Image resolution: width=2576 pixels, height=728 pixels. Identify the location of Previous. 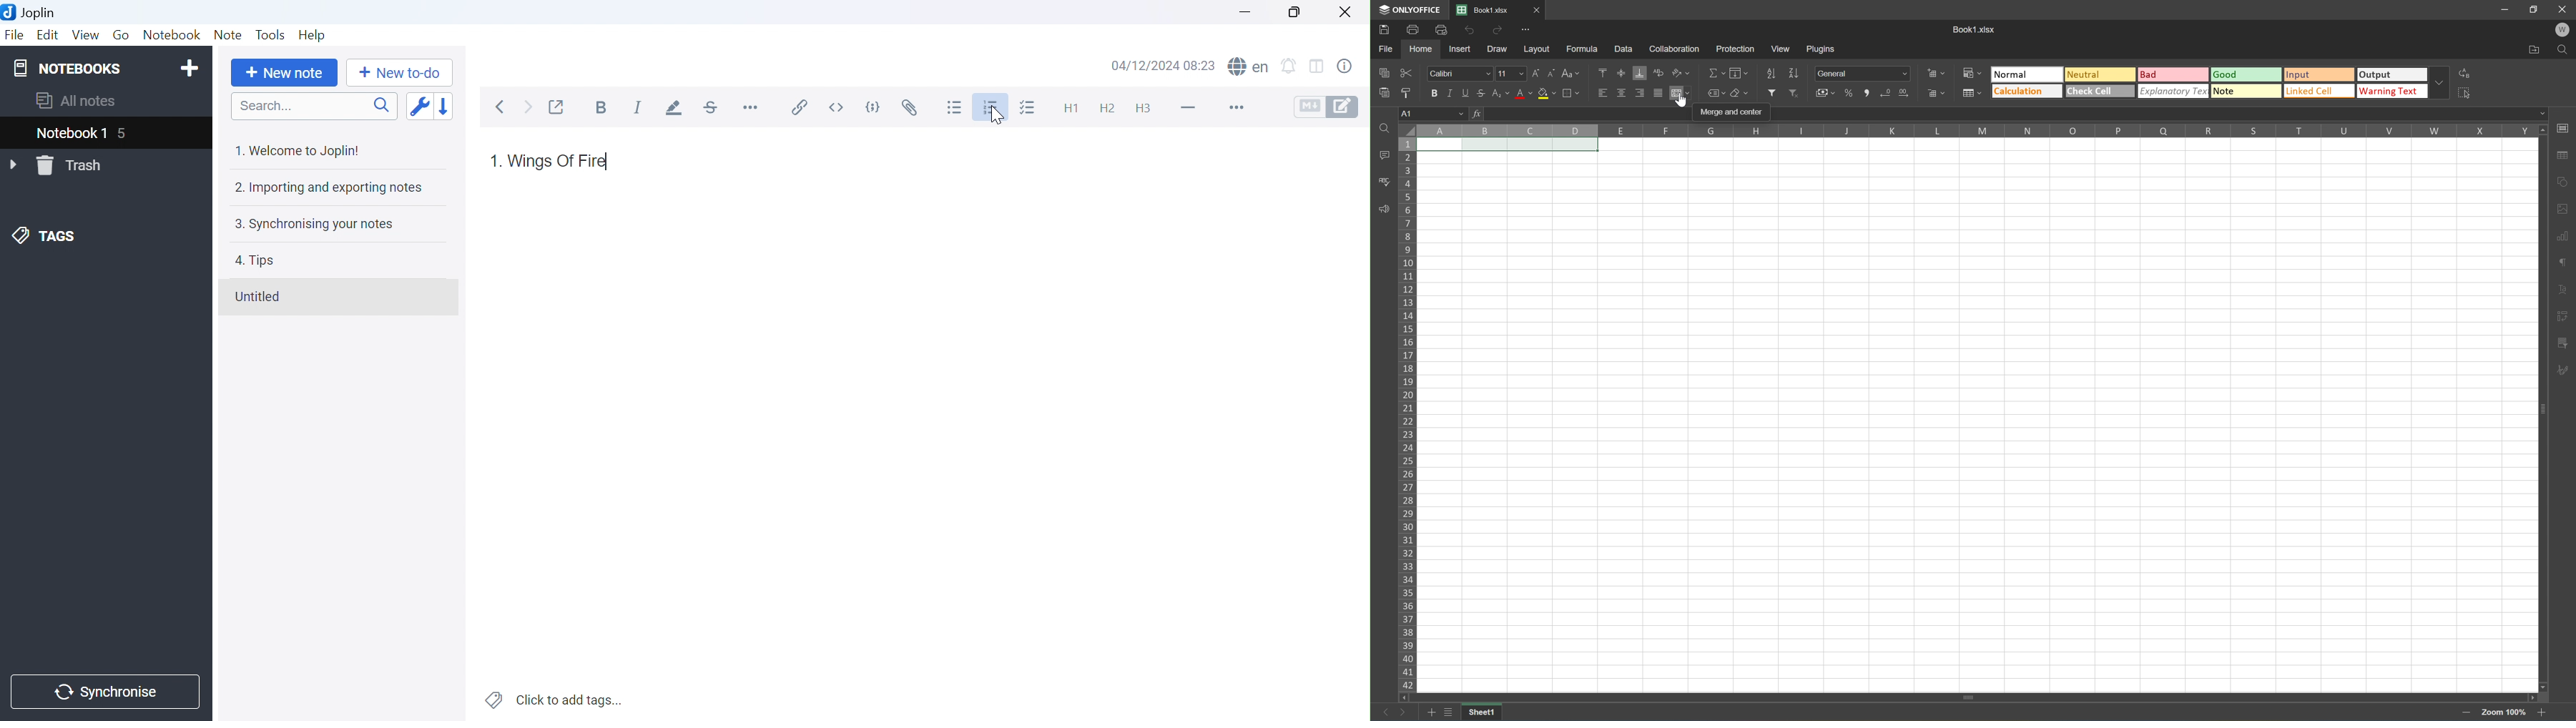
(1380, 713).